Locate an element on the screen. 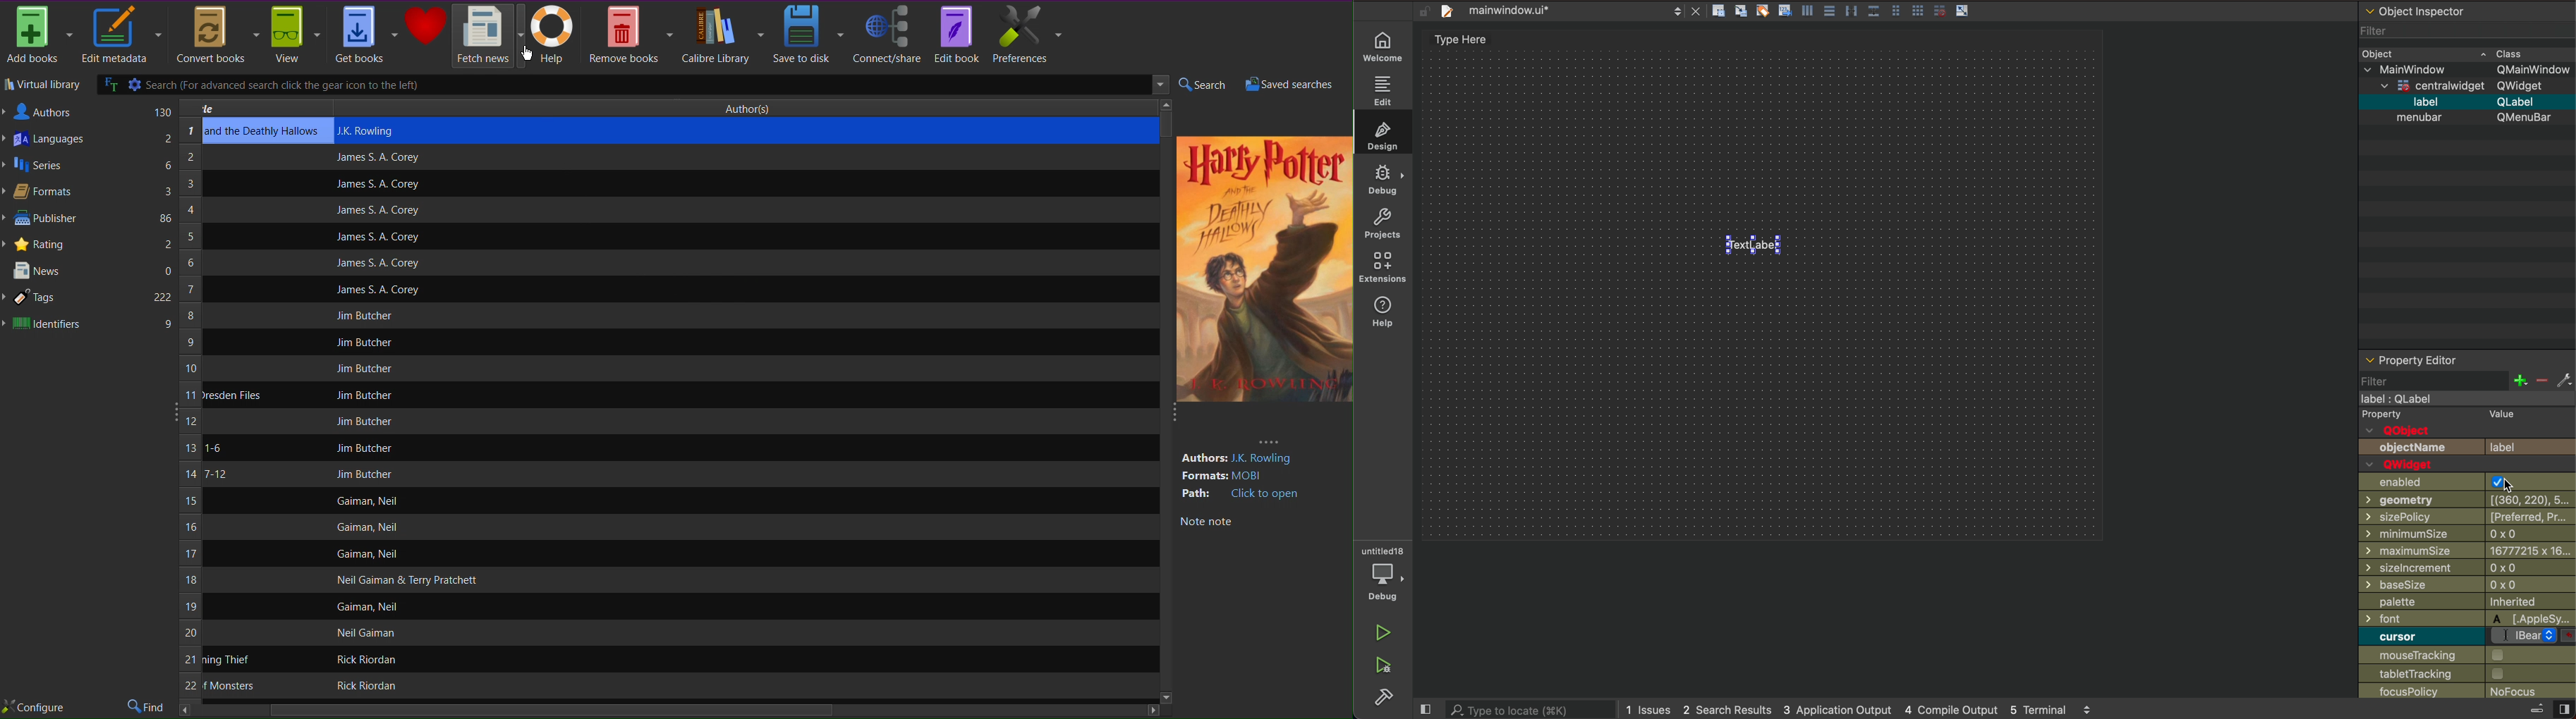  4 compile output is located at coordinates (1949, 706).